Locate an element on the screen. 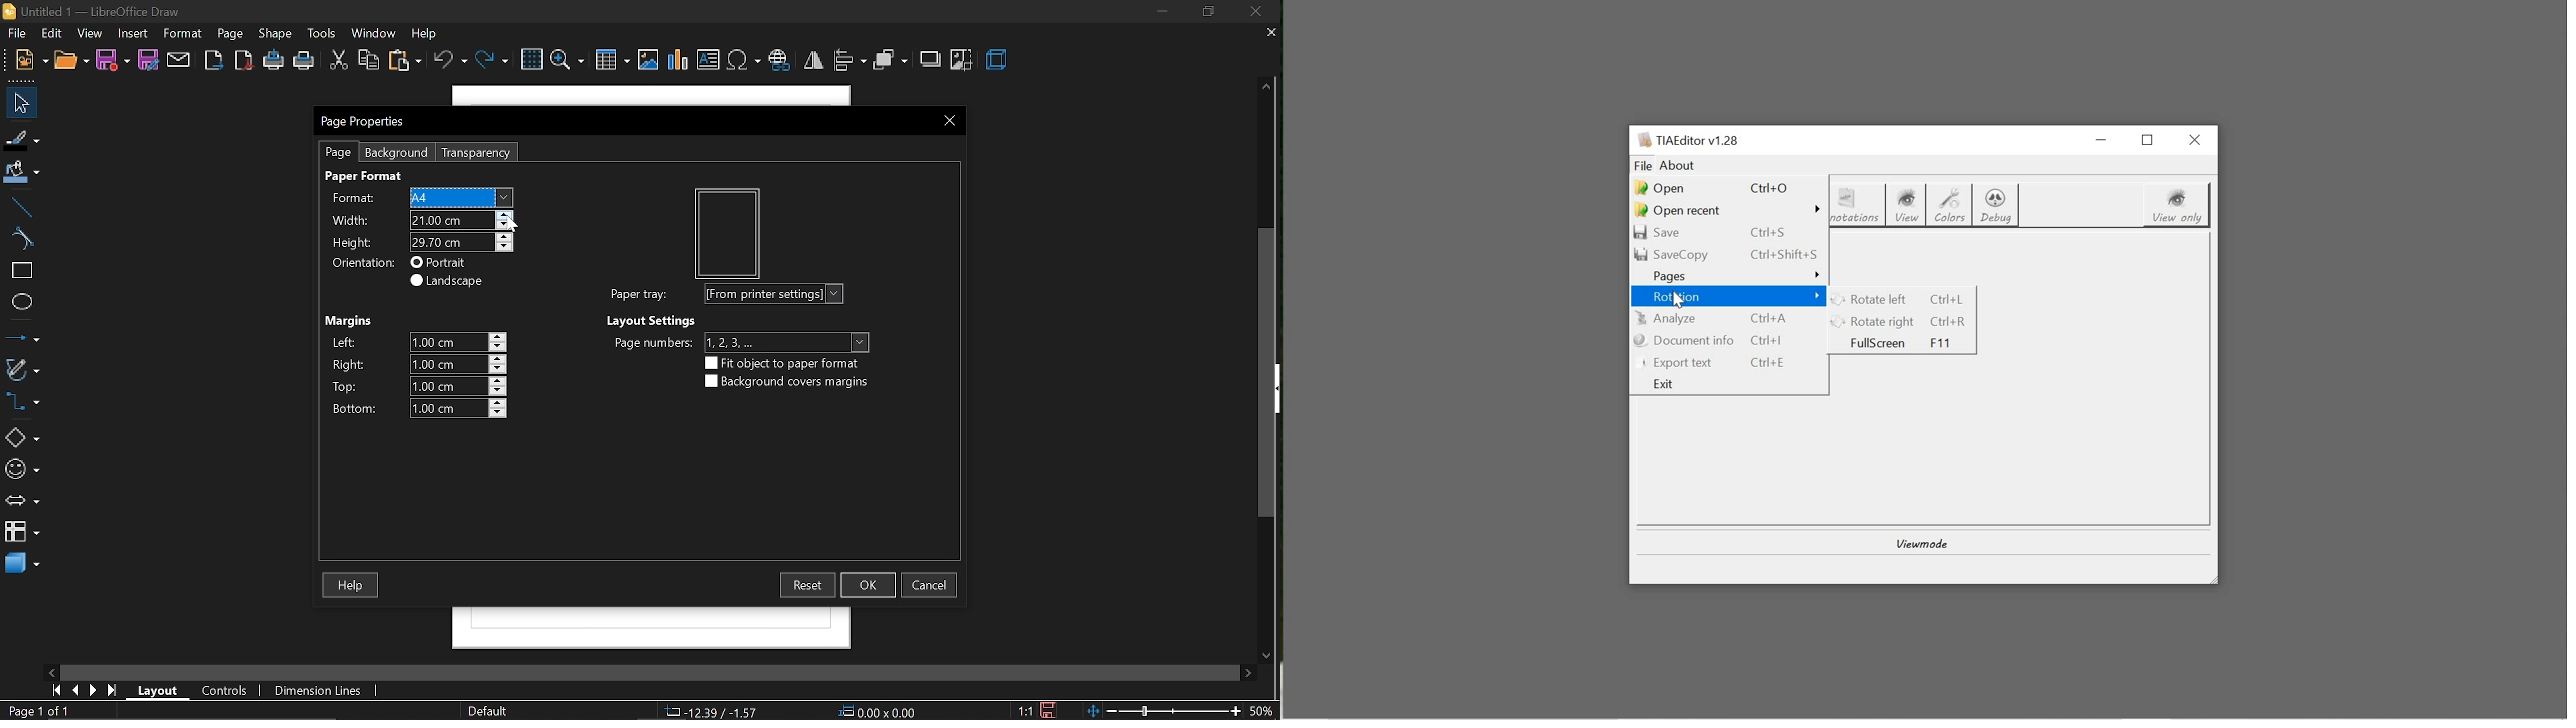 This screenshot has height=728, width=2576. help is located at coordinates (349, 585).